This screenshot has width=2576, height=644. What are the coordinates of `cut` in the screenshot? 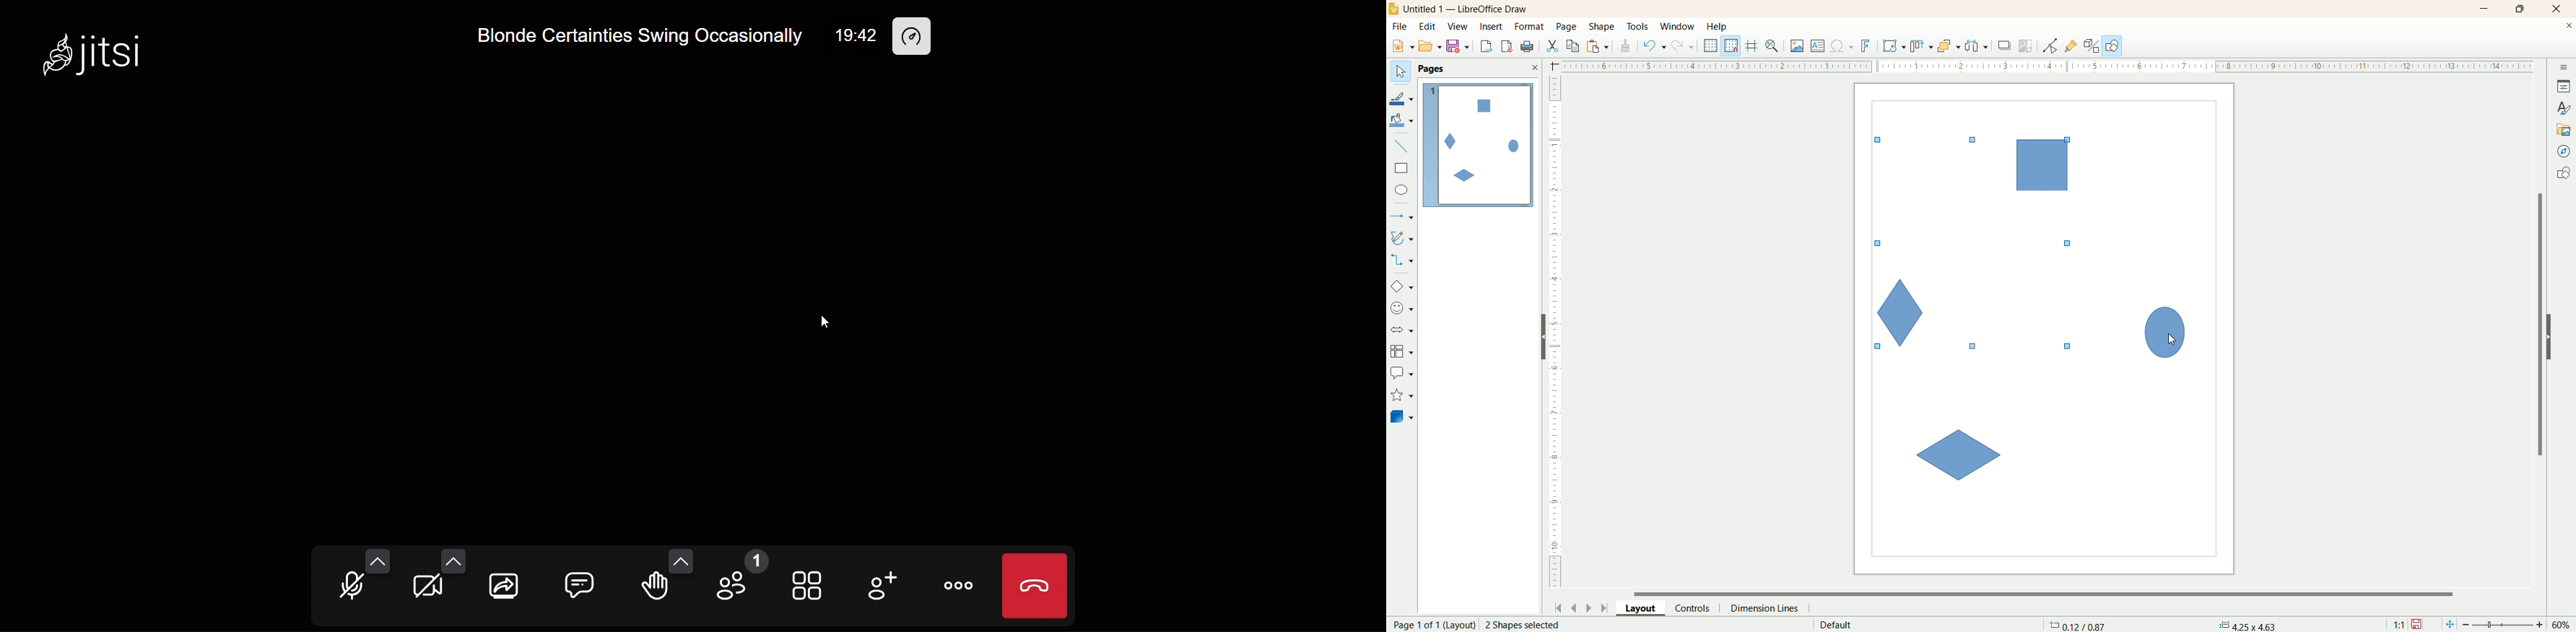 It's located at (1552, 46).